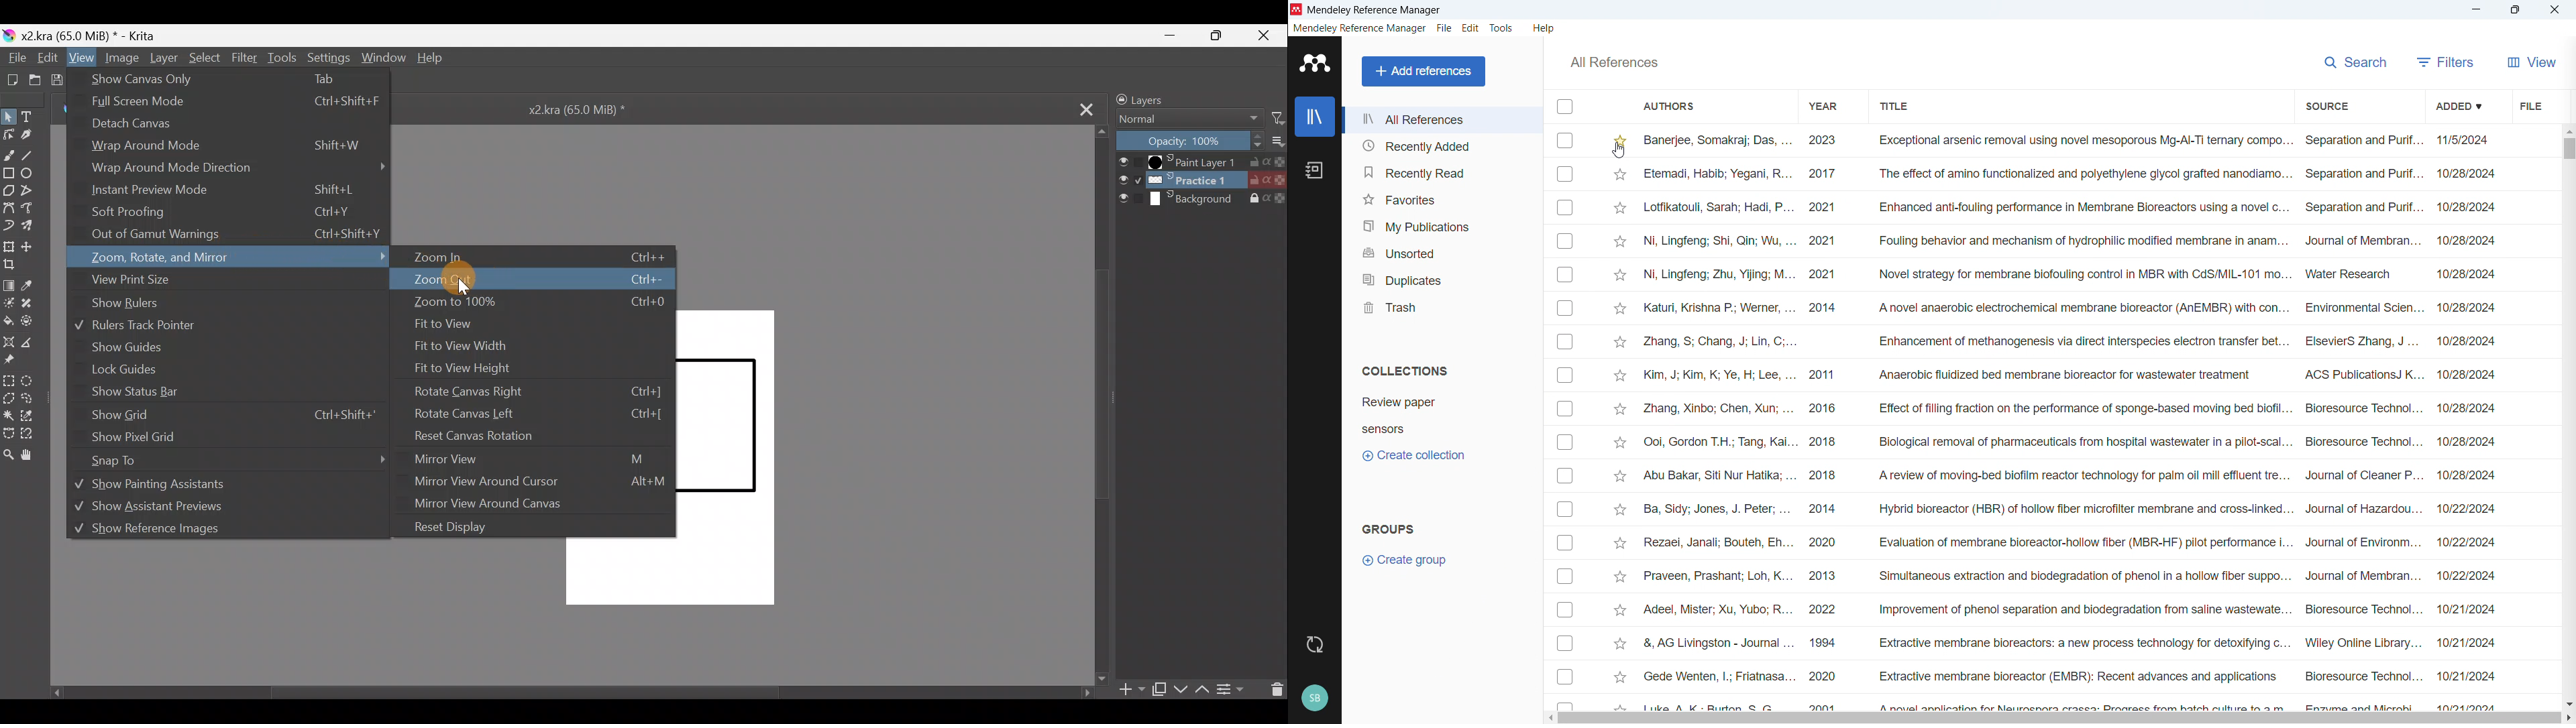 This screenshot has width=2576, height=728. Describe the element at coordinates (2467, 420) in the screenshot. I see `Date of entry for individual entries ` at that location.